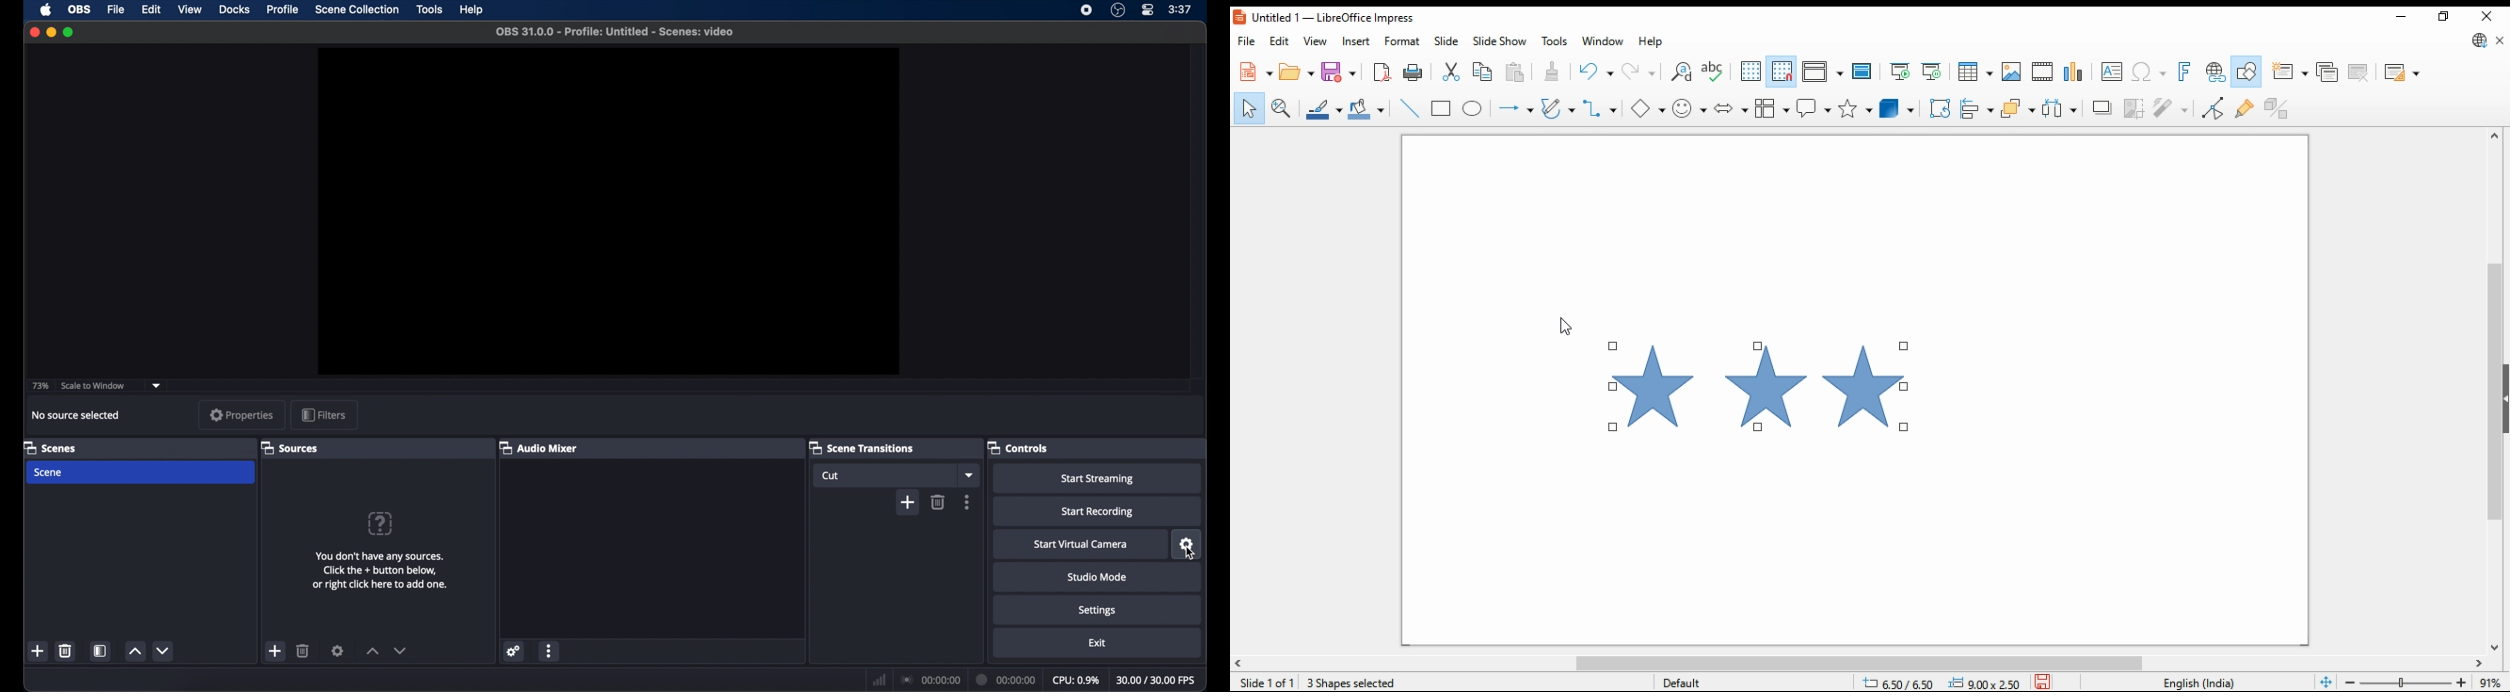 The width and height of the screenshot is (2520, 700). Describe the element at coordinates (1517, 72) in the screenshot. I see `paste` at that location.